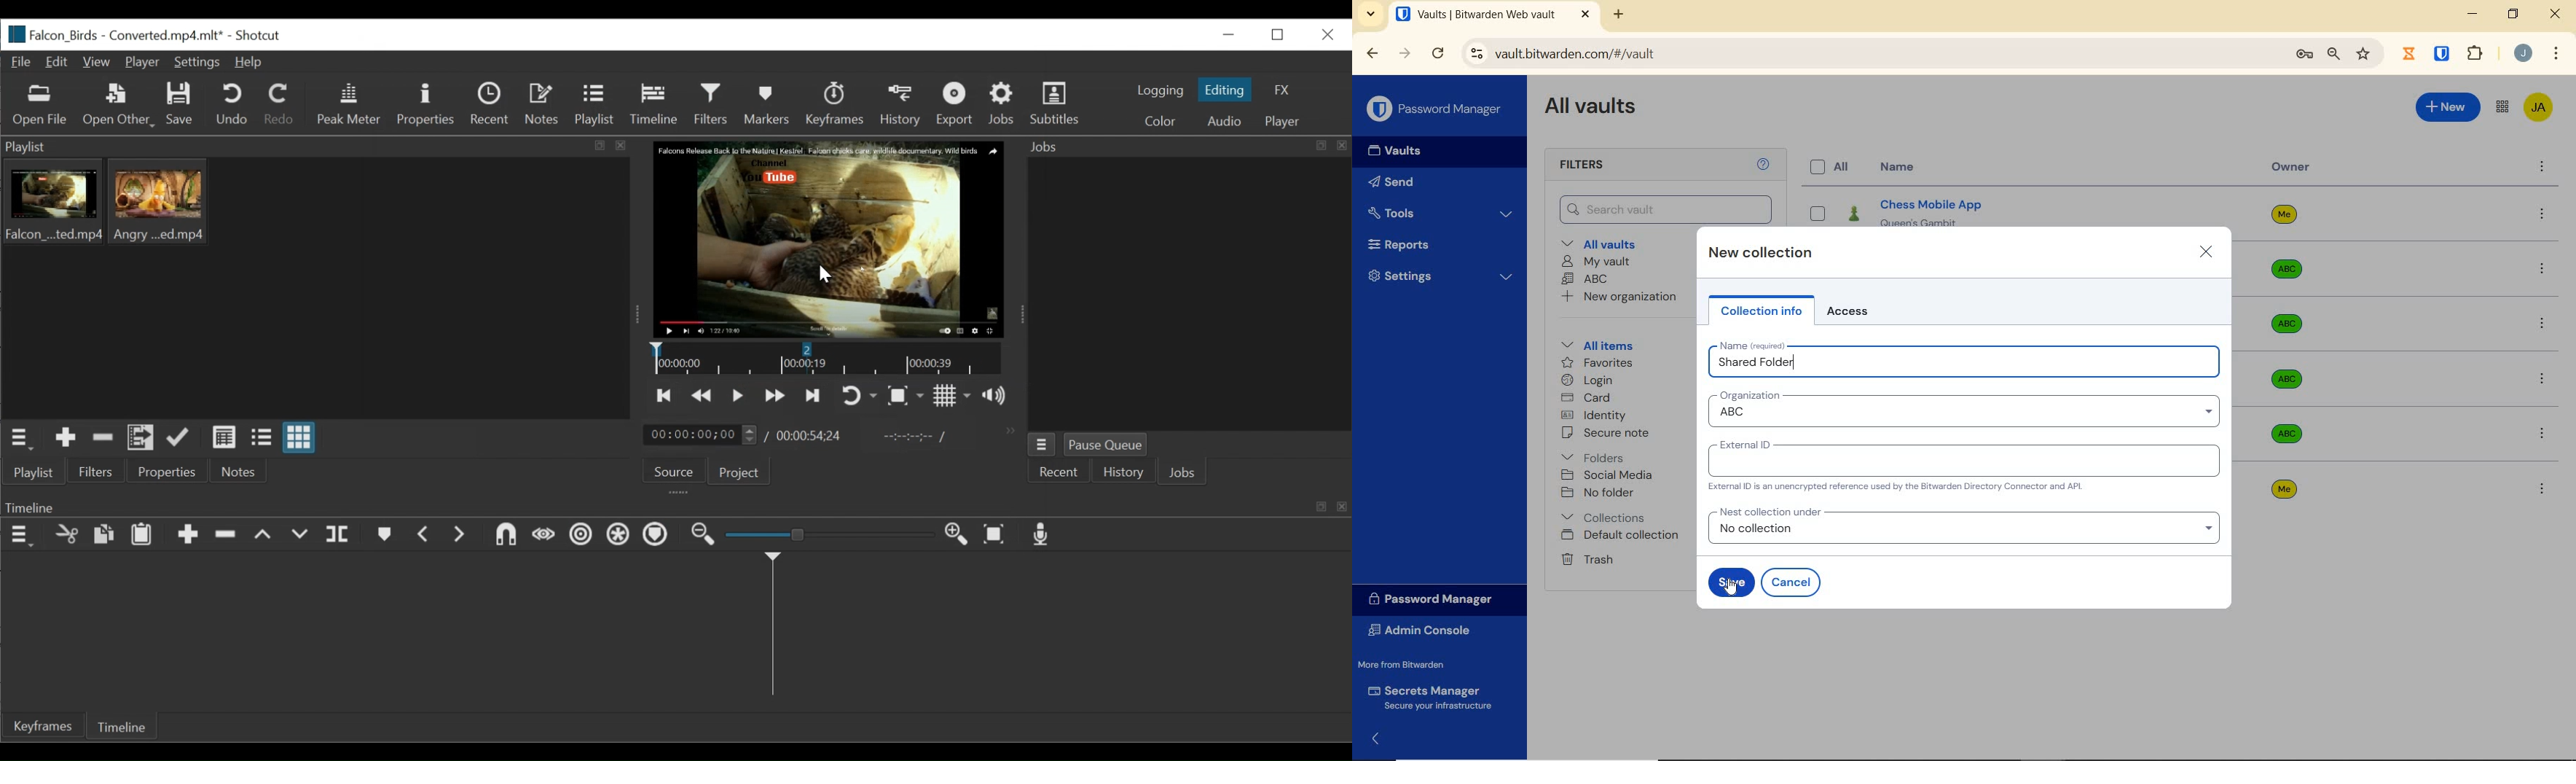 The image size is (2576, 784). What do you see at coordinates (1964, 533) in the screenshot?
I see `select nest collection` at bounding box center [1964, 533].